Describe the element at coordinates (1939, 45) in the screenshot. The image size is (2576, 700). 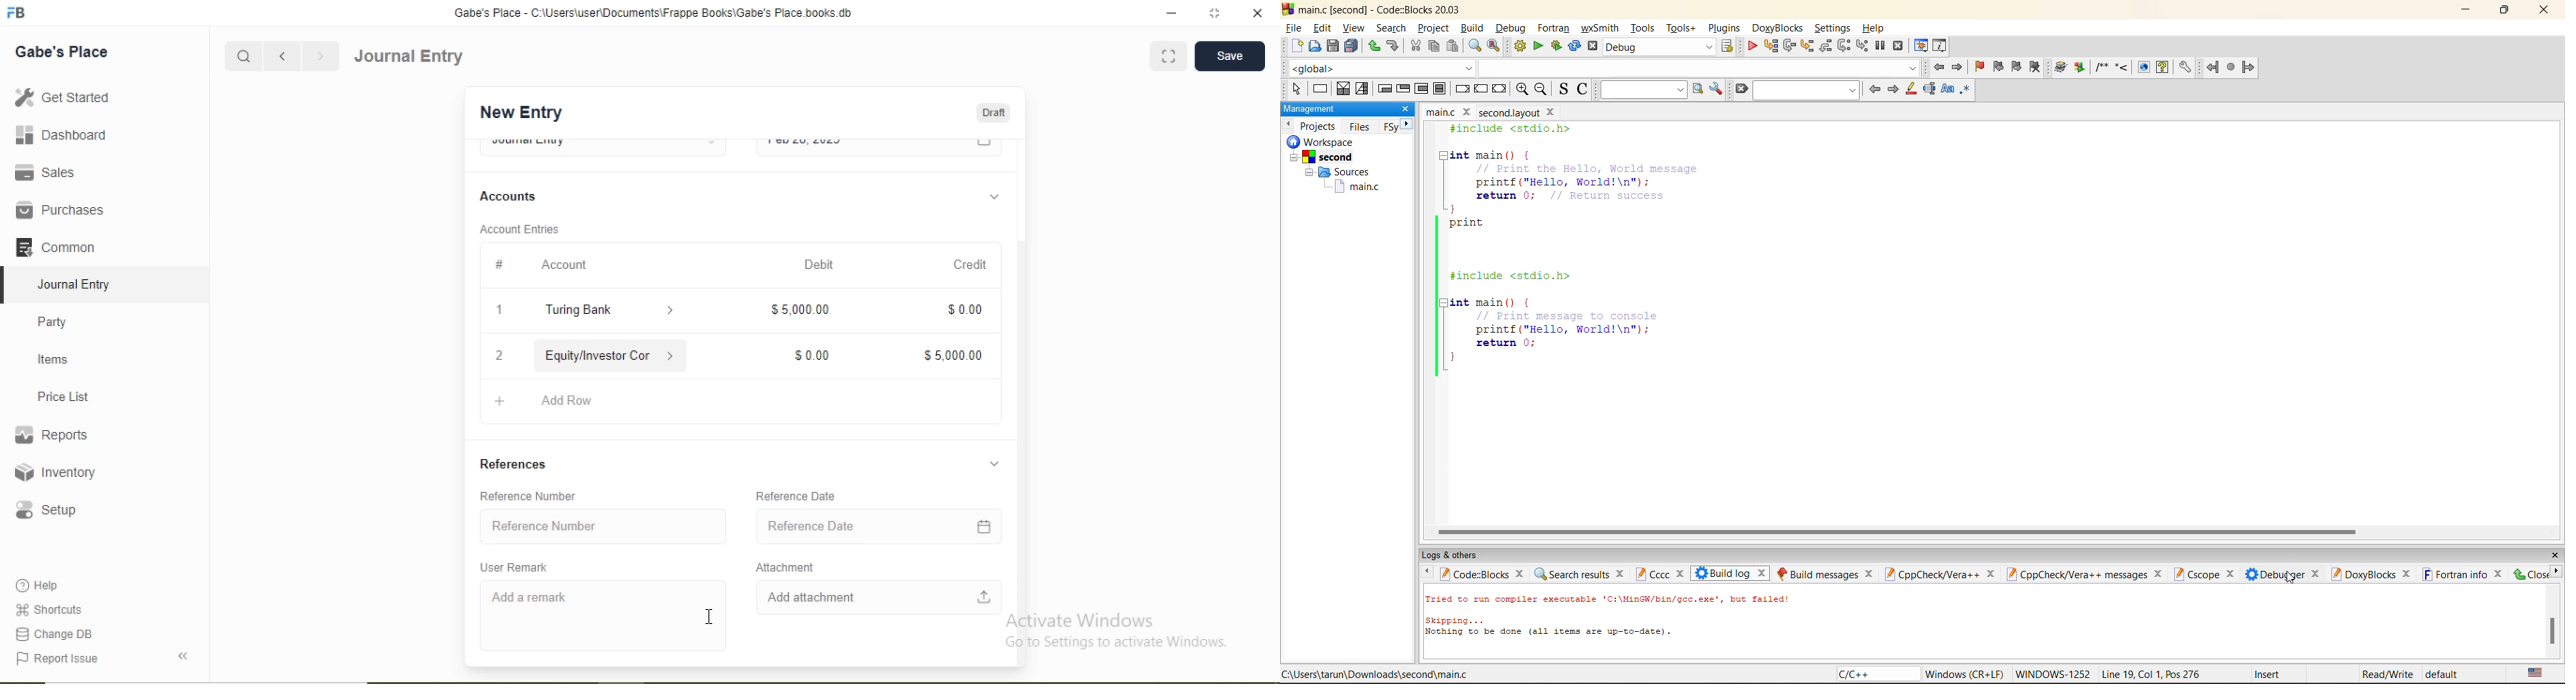
I see `various info` at that location.